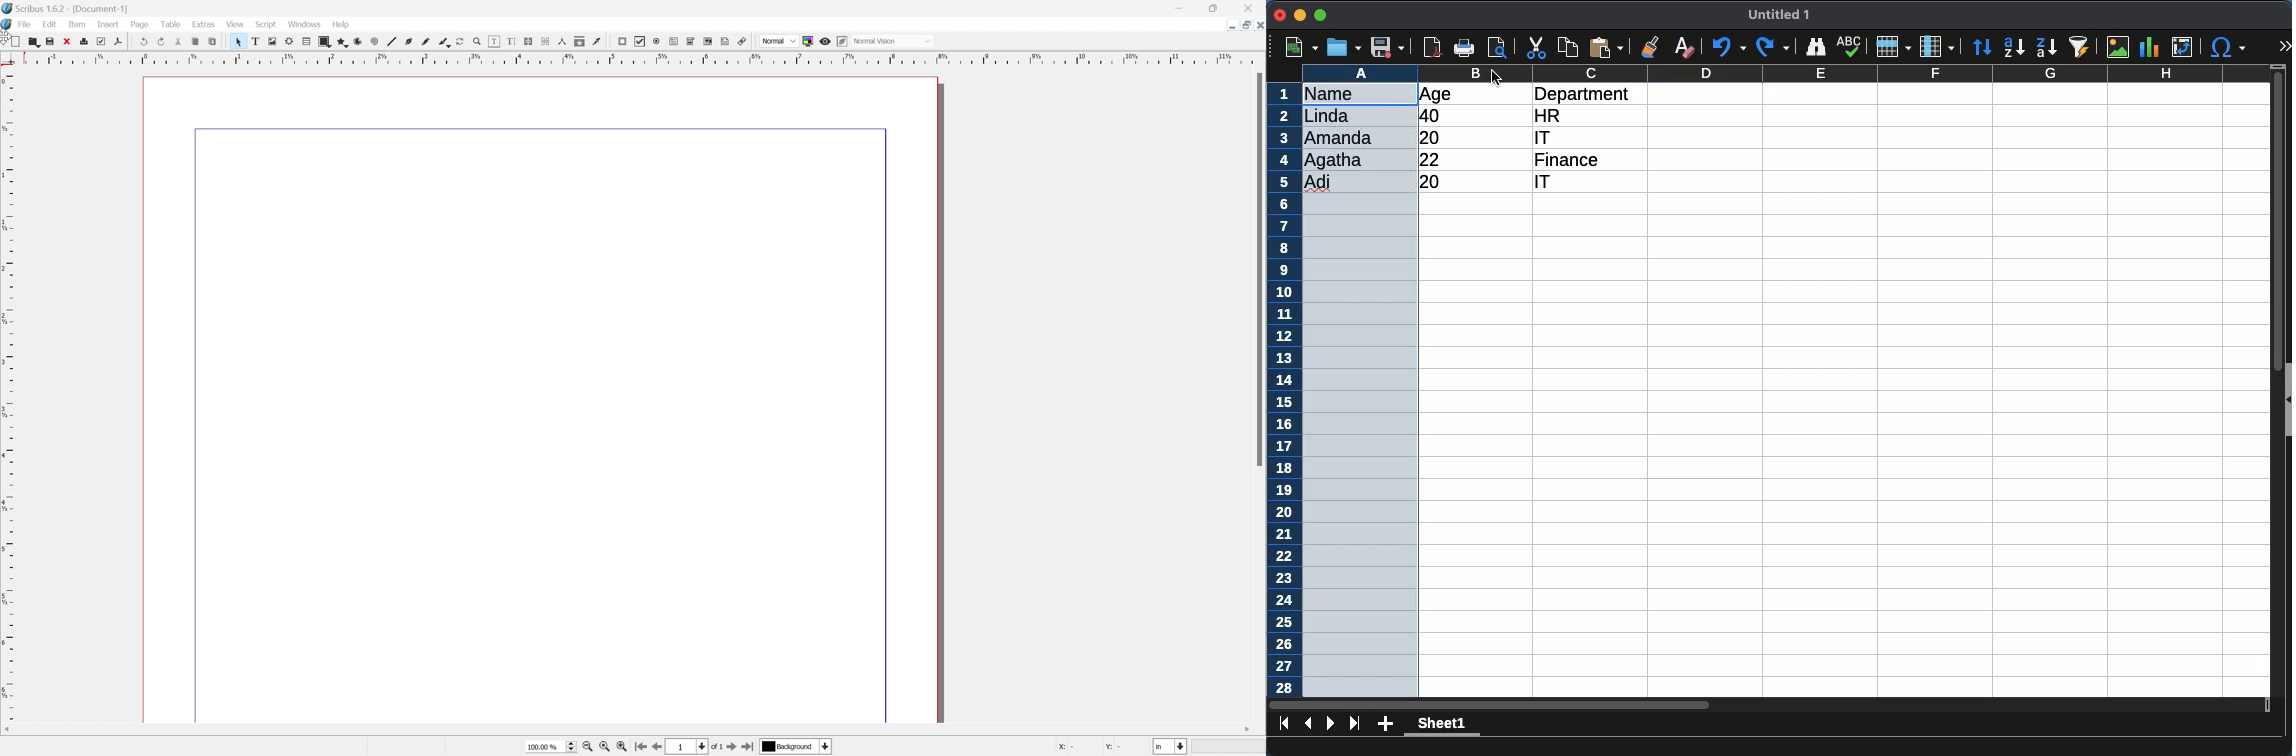 The width and height of the screenshot is (2296, 756). What do you see at coordinates (1301, 14) in the screenshot?
I see `minimize` at bounding box center [1301, 14].